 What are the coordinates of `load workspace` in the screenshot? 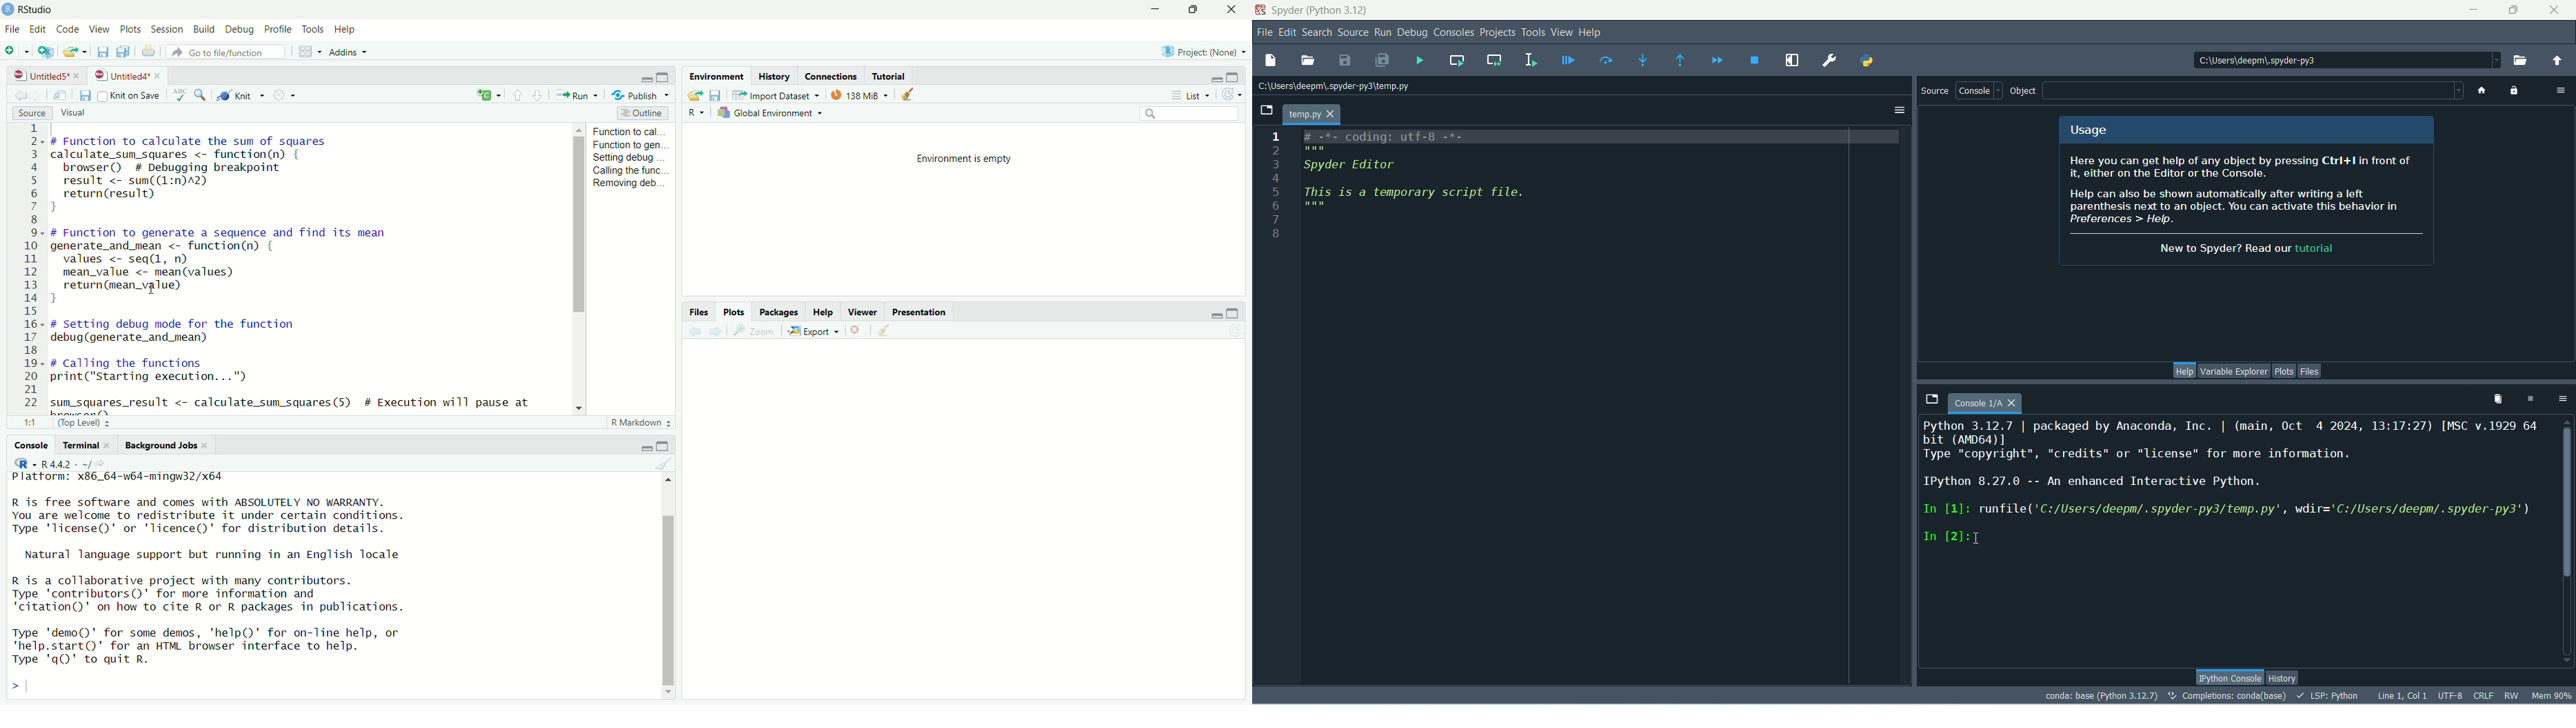 It's located at (696, 95).